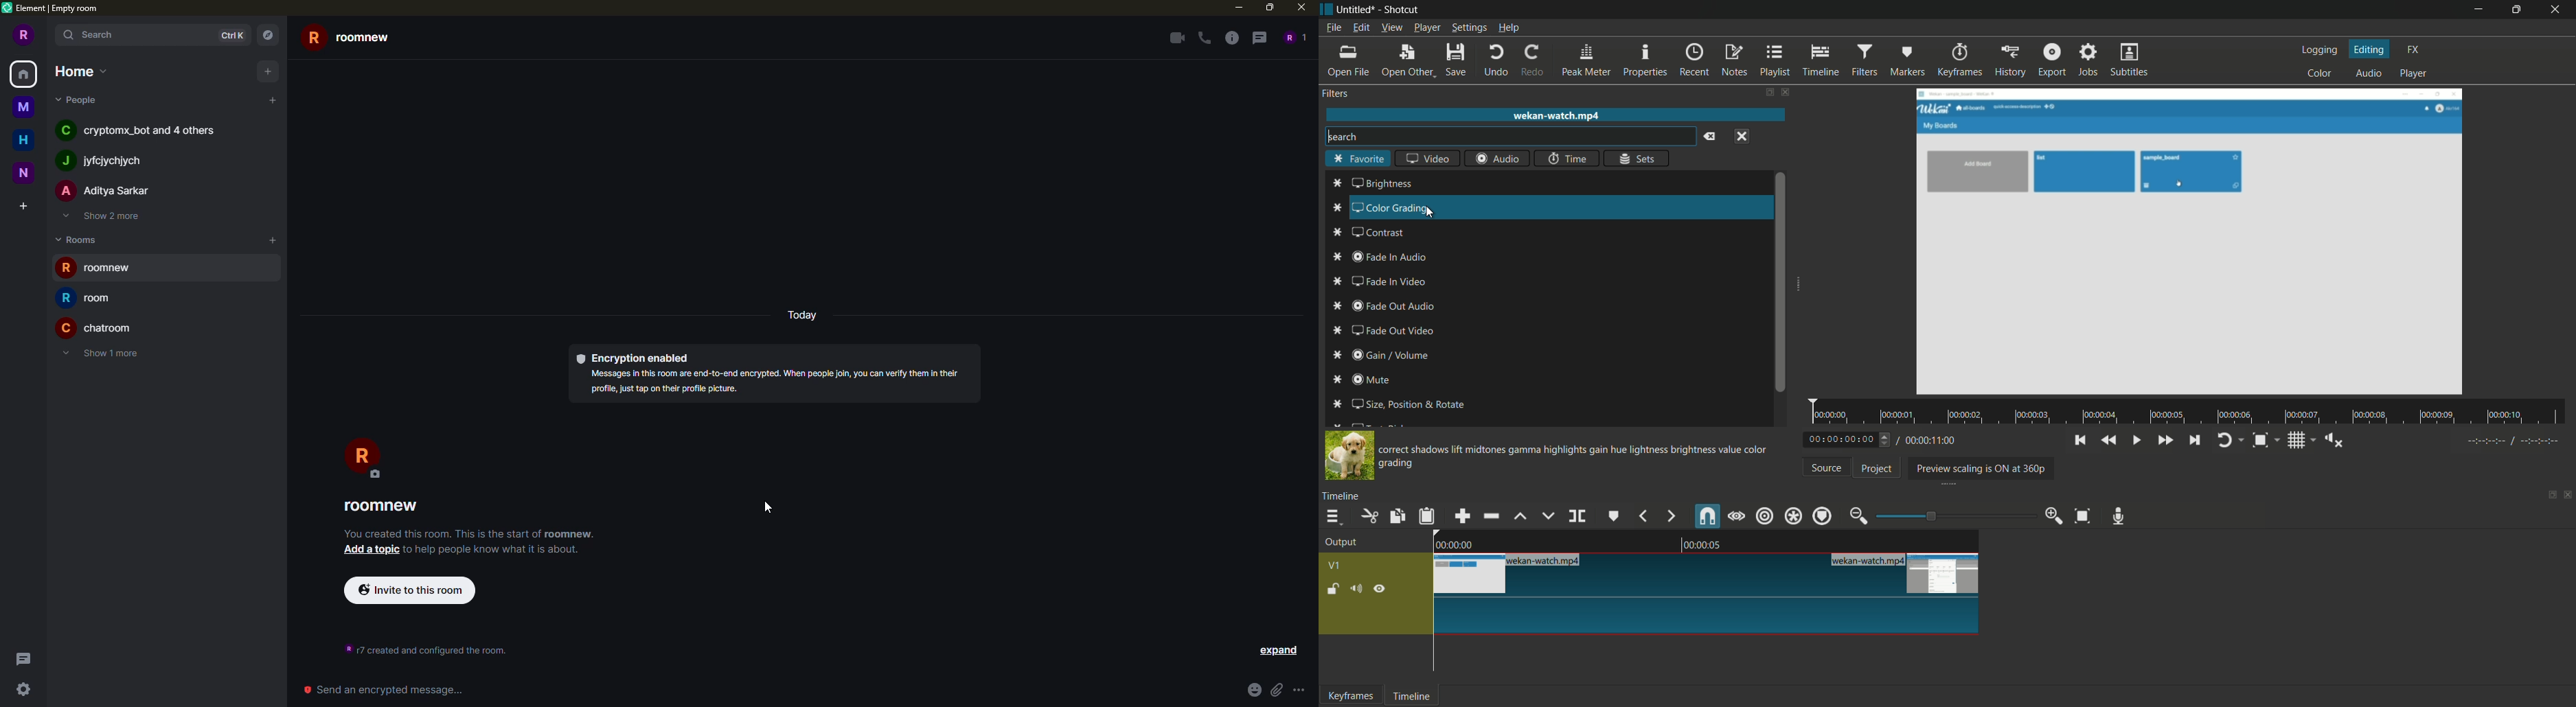 The width and height of the screenshot is (2576, 728). What do you see at coordinates (1351, 696) in the screenshot?
I see `keyframes` at bounding box center [1351, 696].